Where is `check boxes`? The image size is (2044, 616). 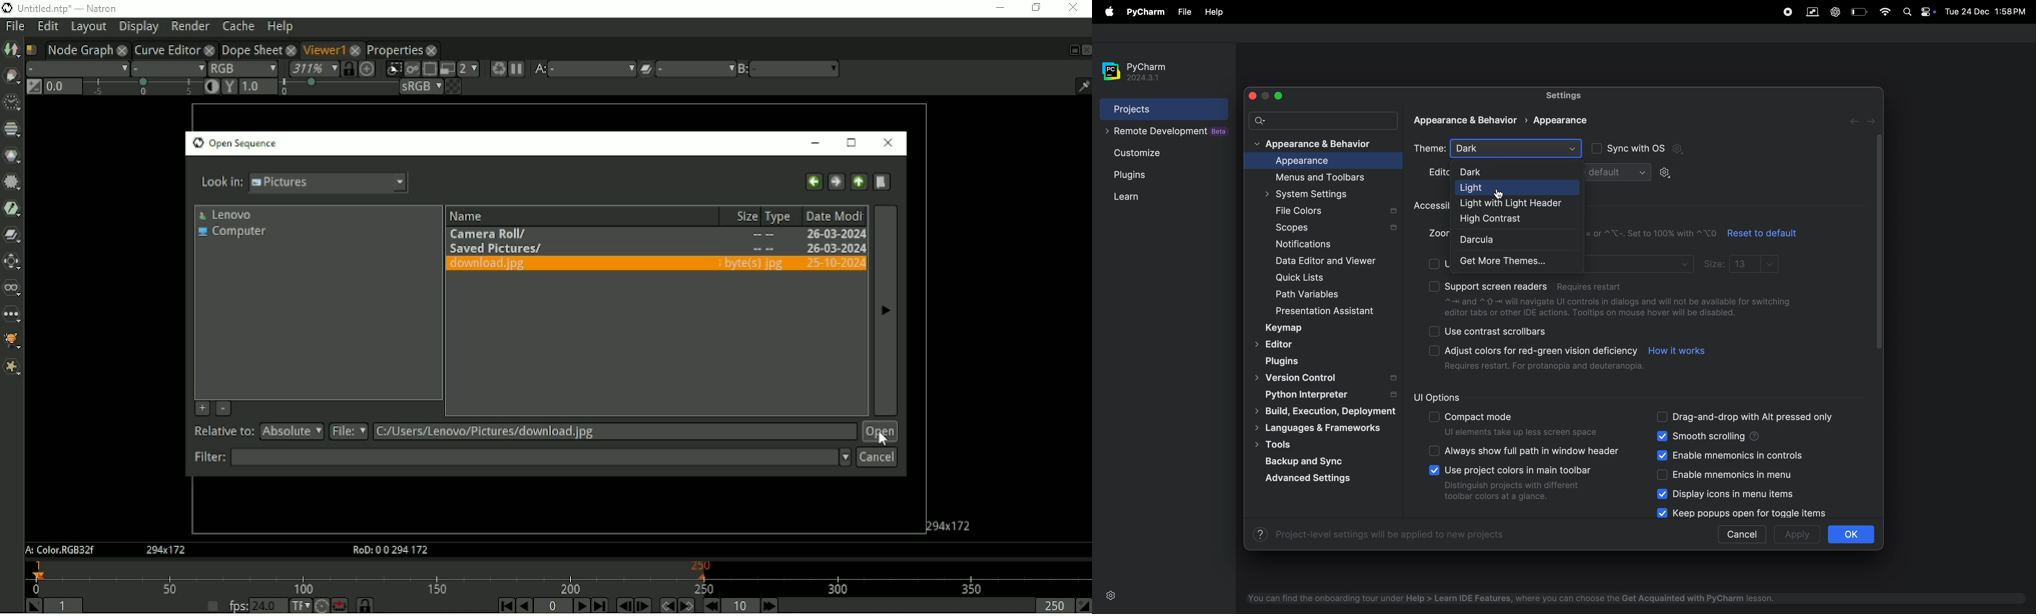 check boxes is located at coordinates (1663, 474).